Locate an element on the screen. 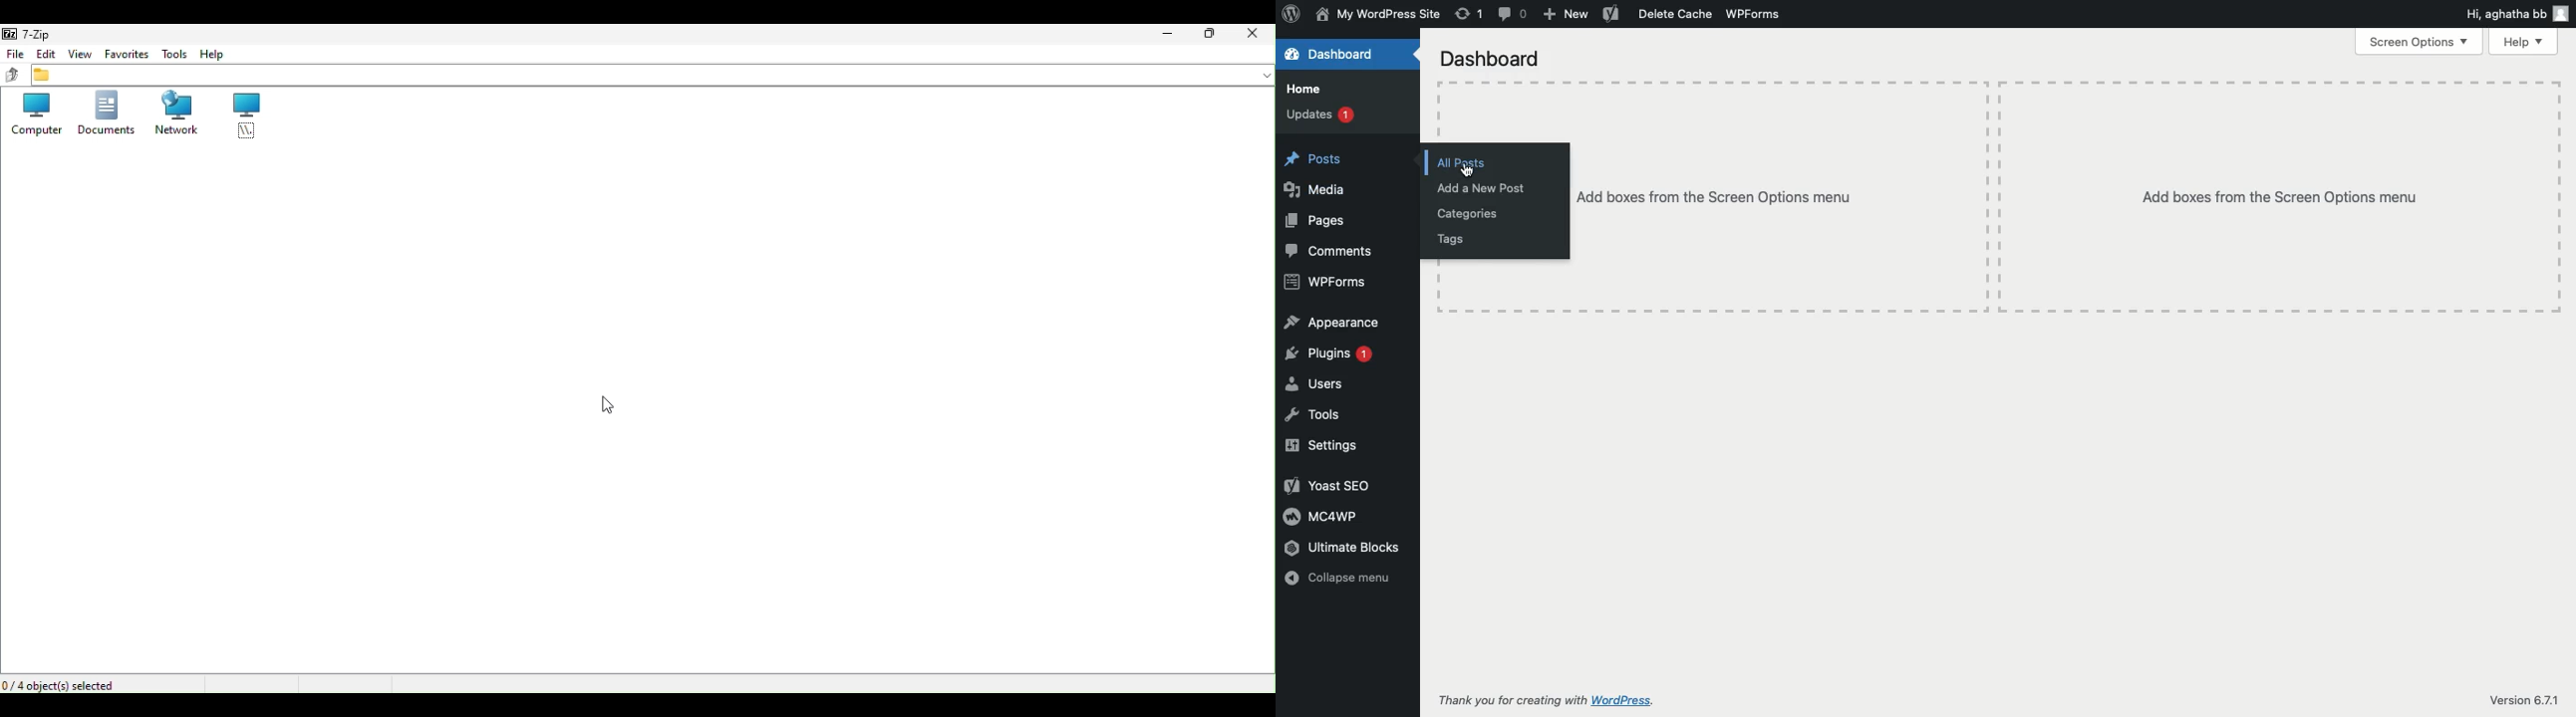 This screenshot has width=2576, height=728. Users is located at coordinates (1323, 385).